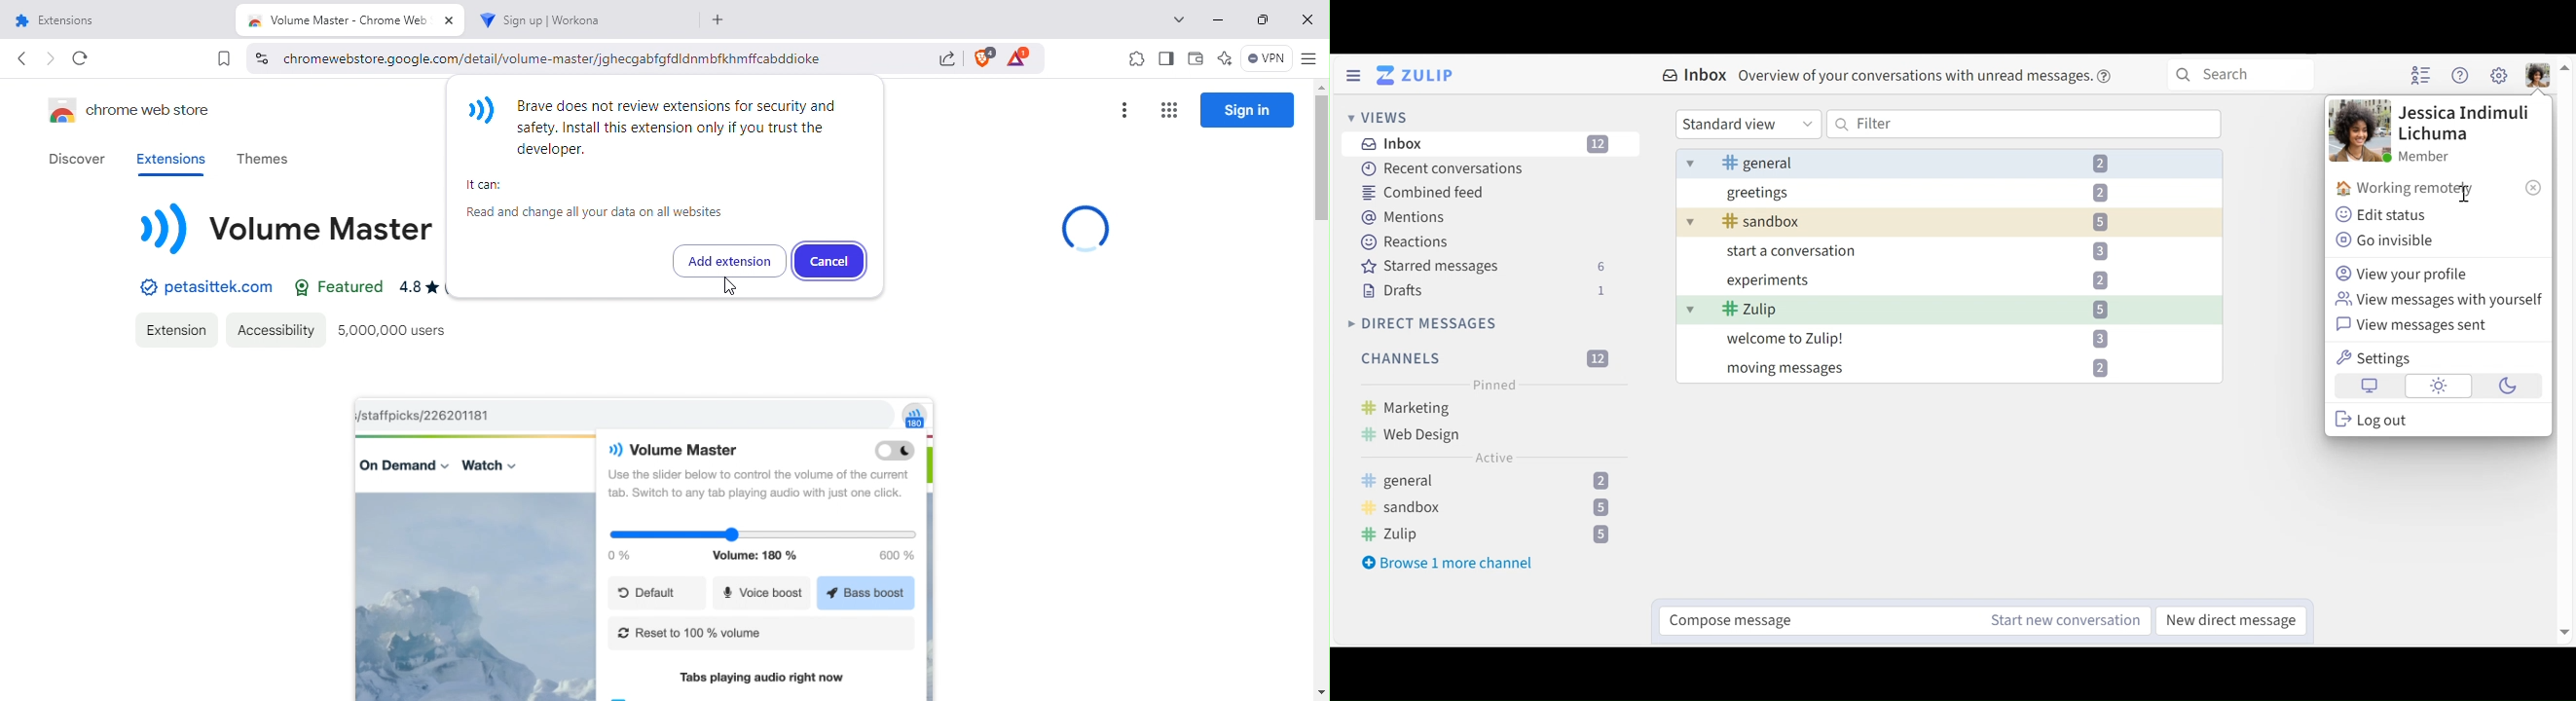 The height and width of the screenshot is (728, 2576). I want to click on Mentions, so click(1403, 217).